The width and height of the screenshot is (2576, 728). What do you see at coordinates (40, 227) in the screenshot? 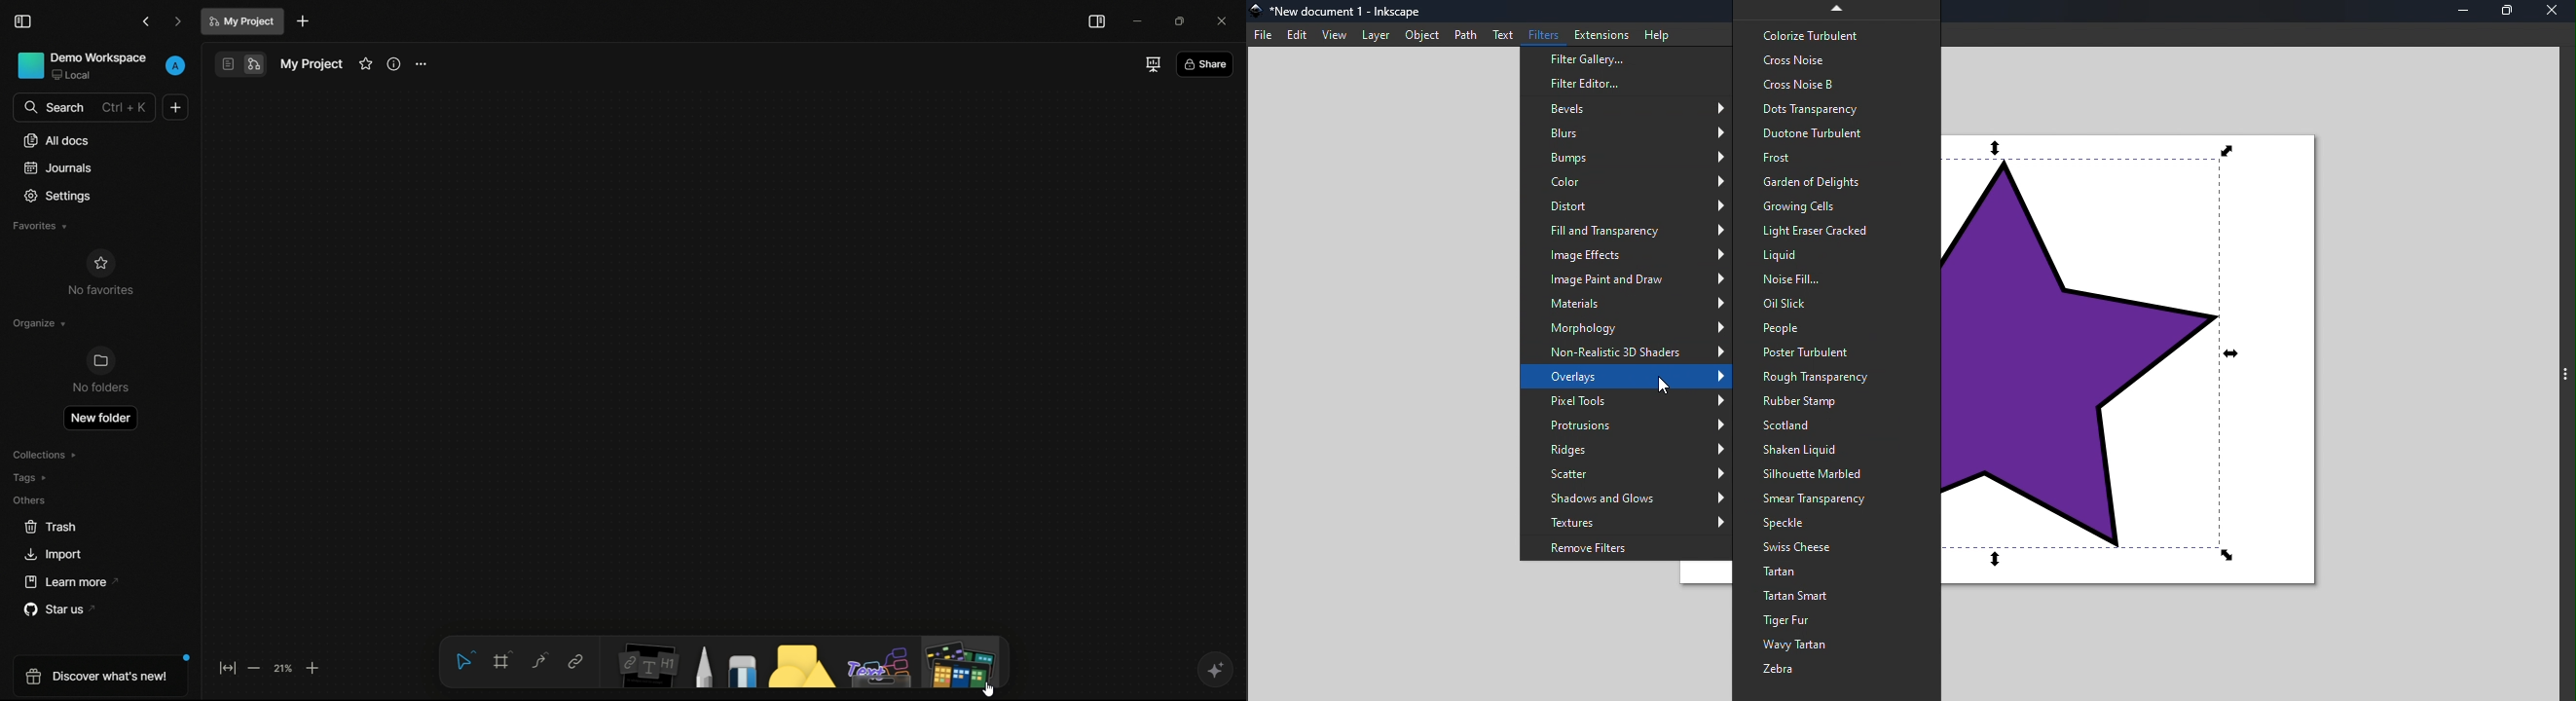
I see `favorites` at bounding box center [40, 227].